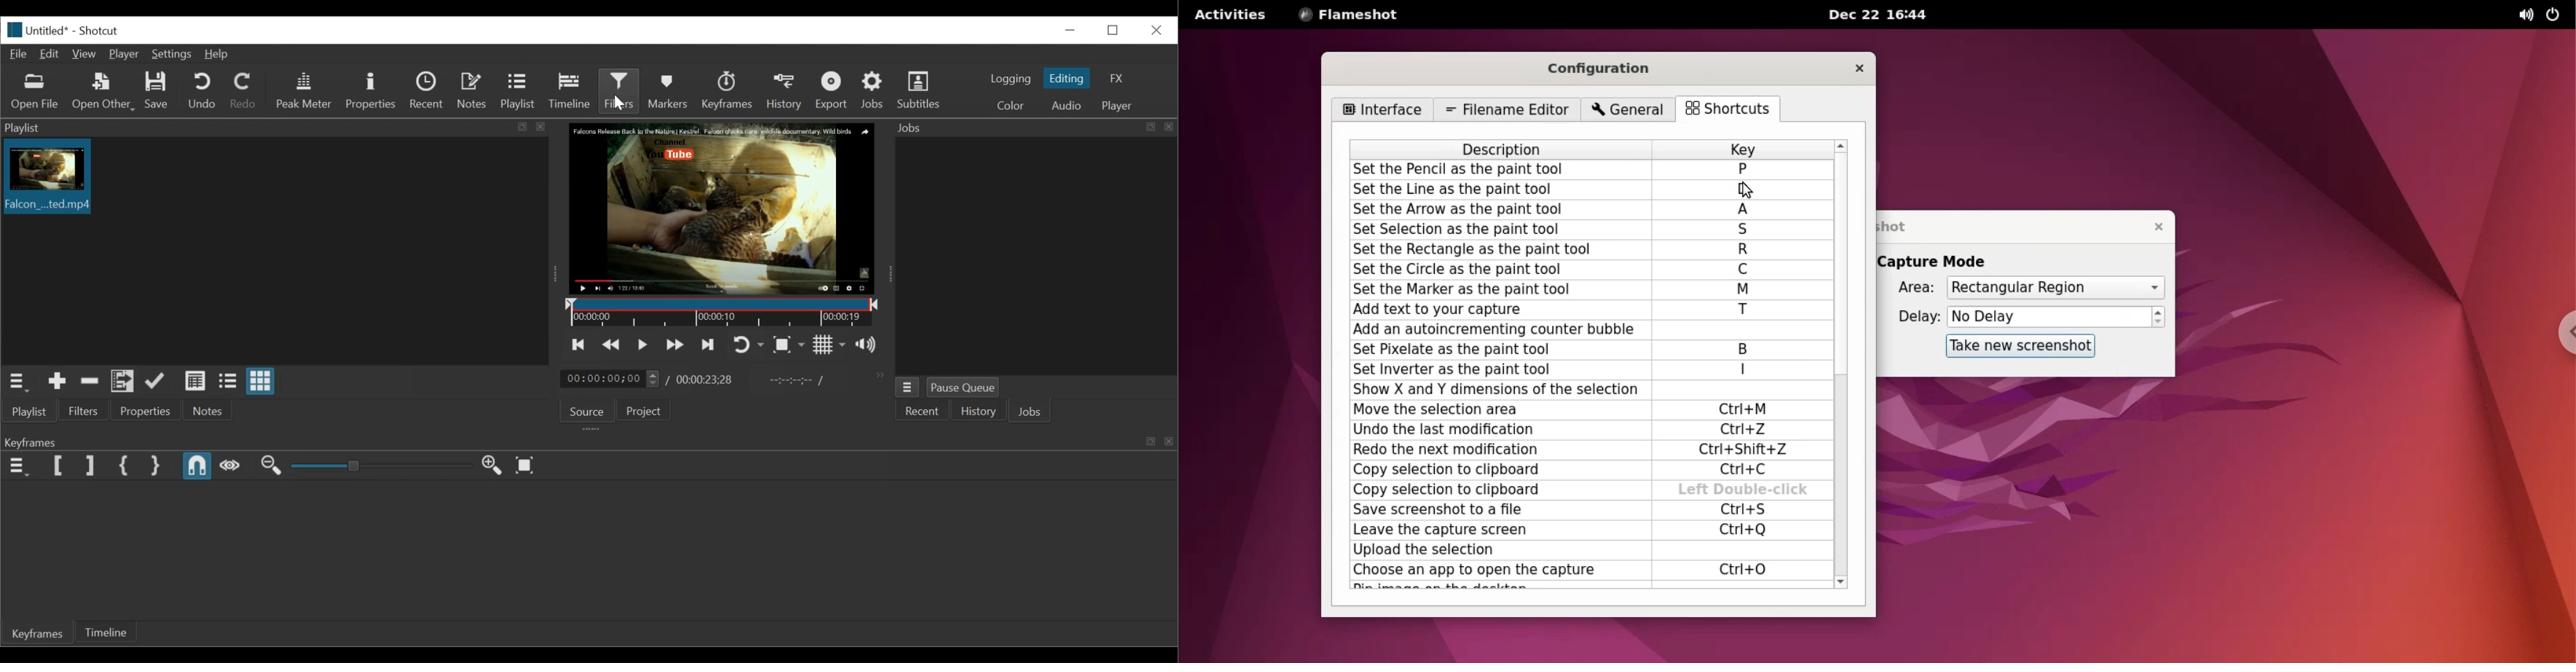 This screenshot has width=2576, height=672. Describe the element at coordinates (528, 464) in the screenshot. I see `Zoom keyframe to fit` at that location.